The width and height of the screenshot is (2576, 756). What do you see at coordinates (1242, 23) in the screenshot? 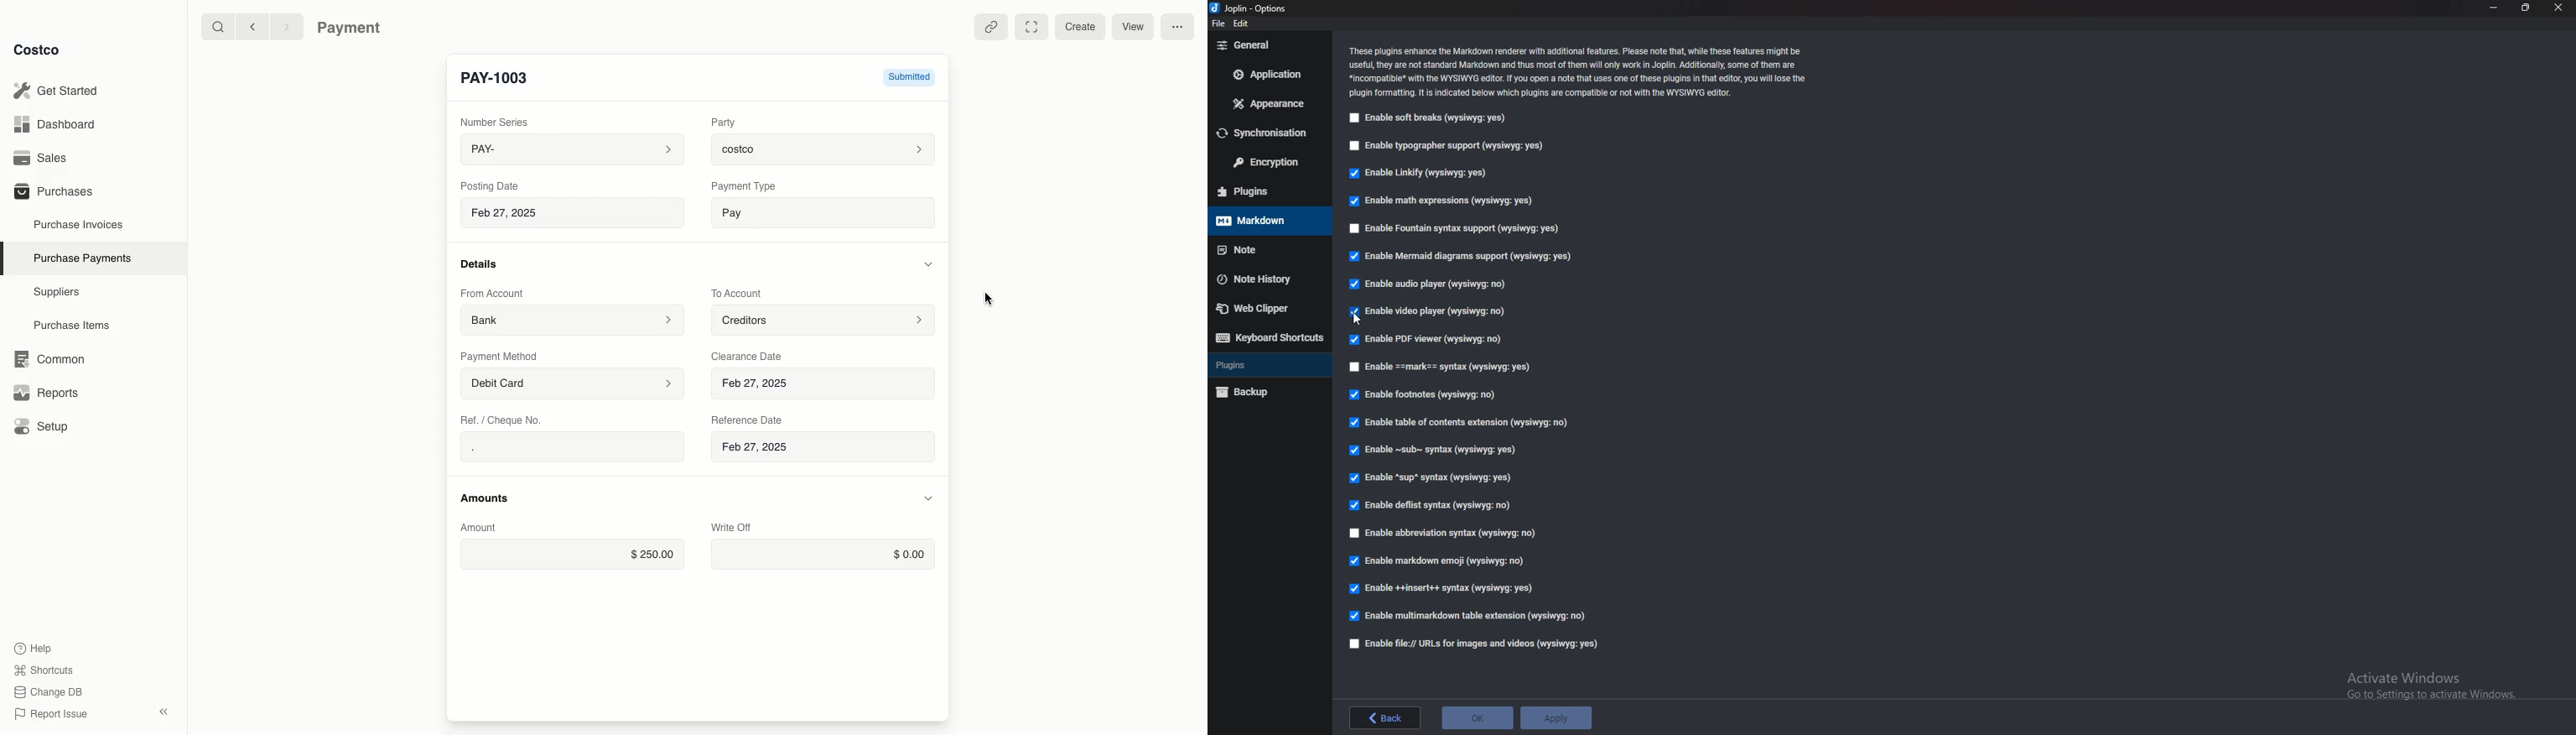
I see `edit` at bounding box center [1242, 23].